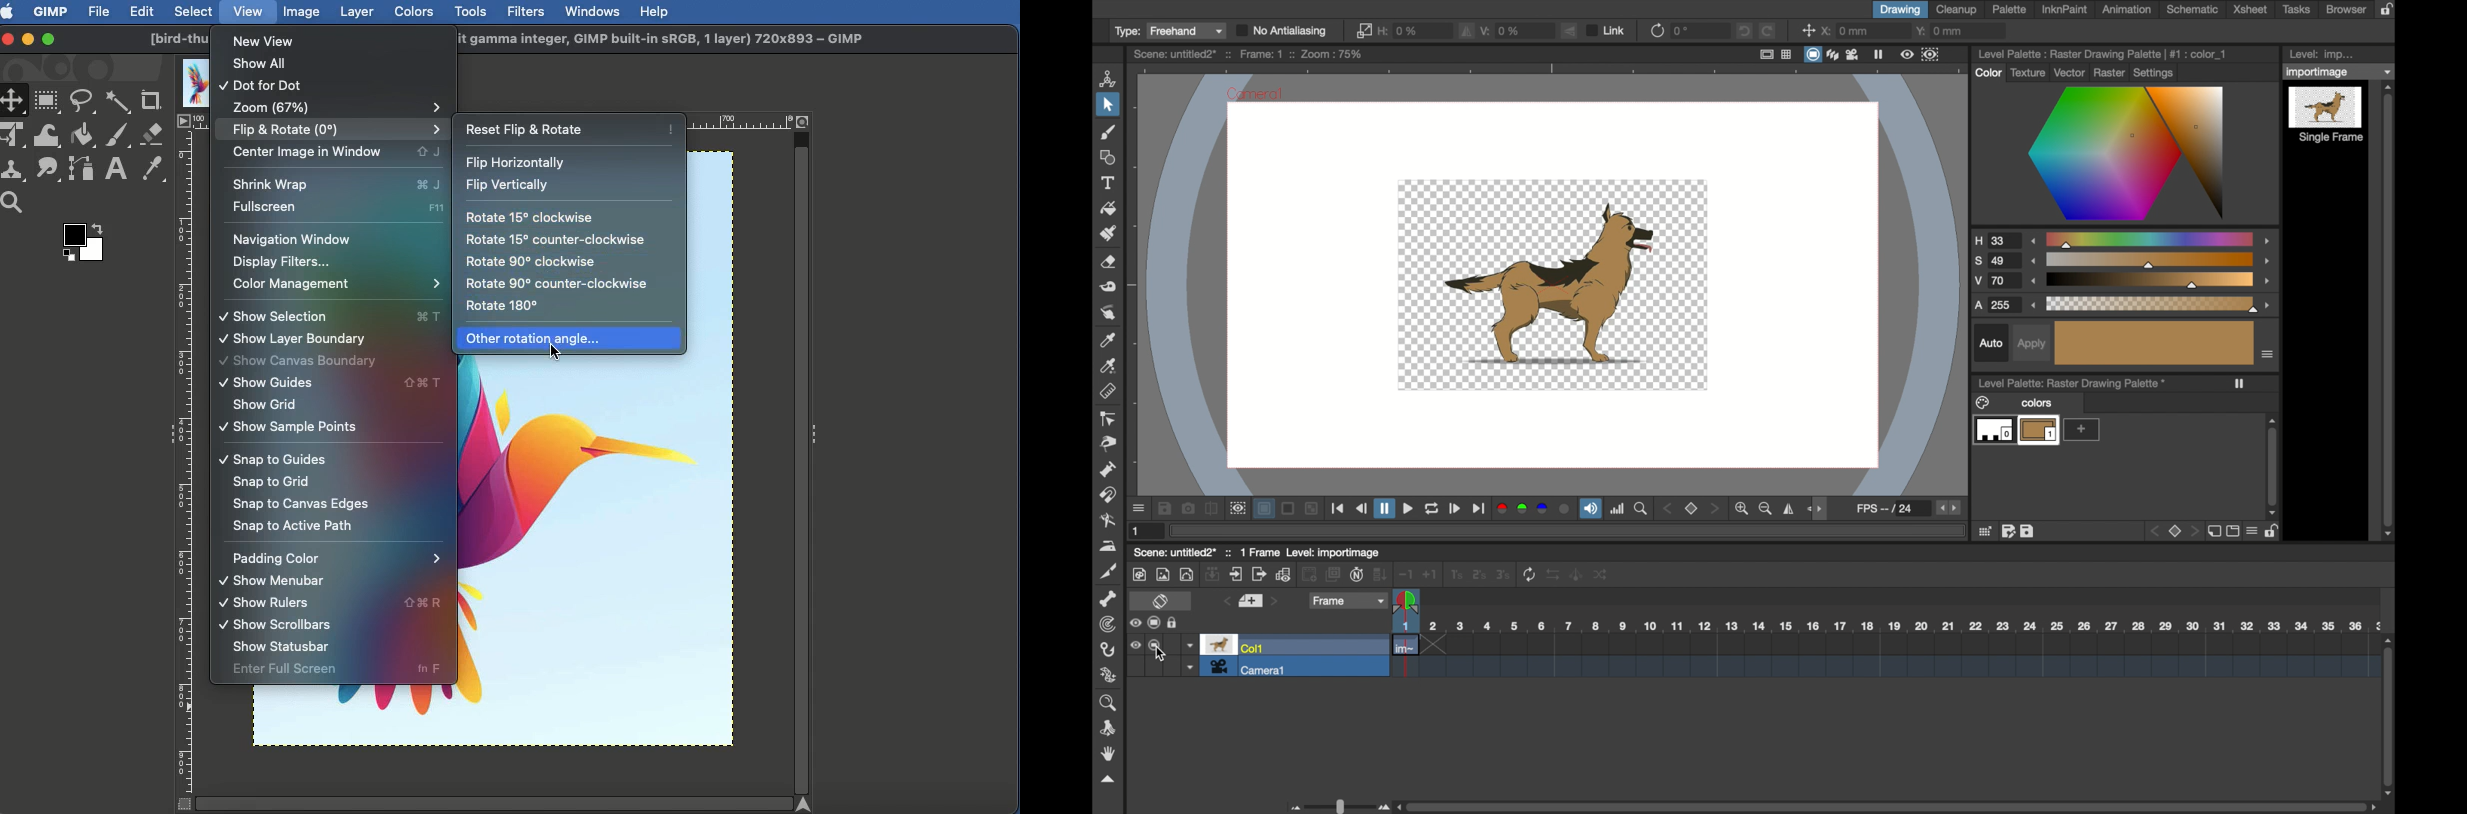 This screenshot has height=840, width=2492. I want to click on S, so click(1995, 262).